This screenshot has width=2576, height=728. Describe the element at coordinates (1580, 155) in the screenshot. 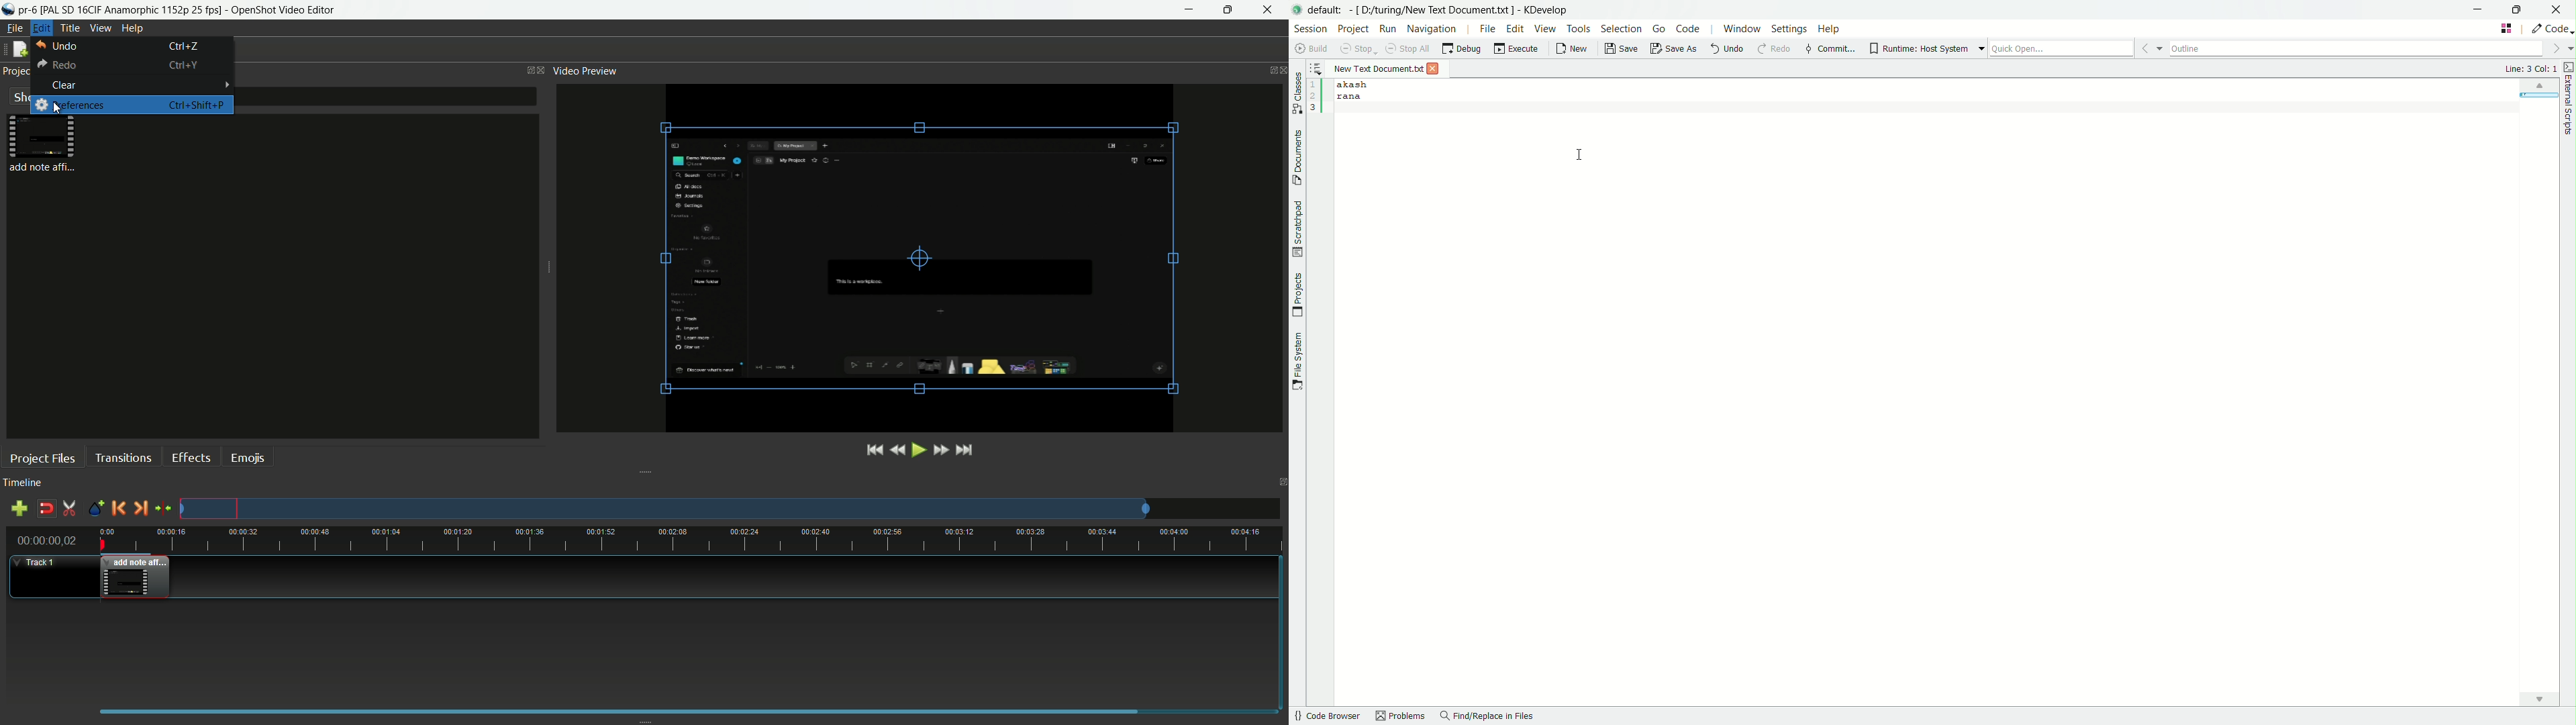

I see `typing cursor` at that location.